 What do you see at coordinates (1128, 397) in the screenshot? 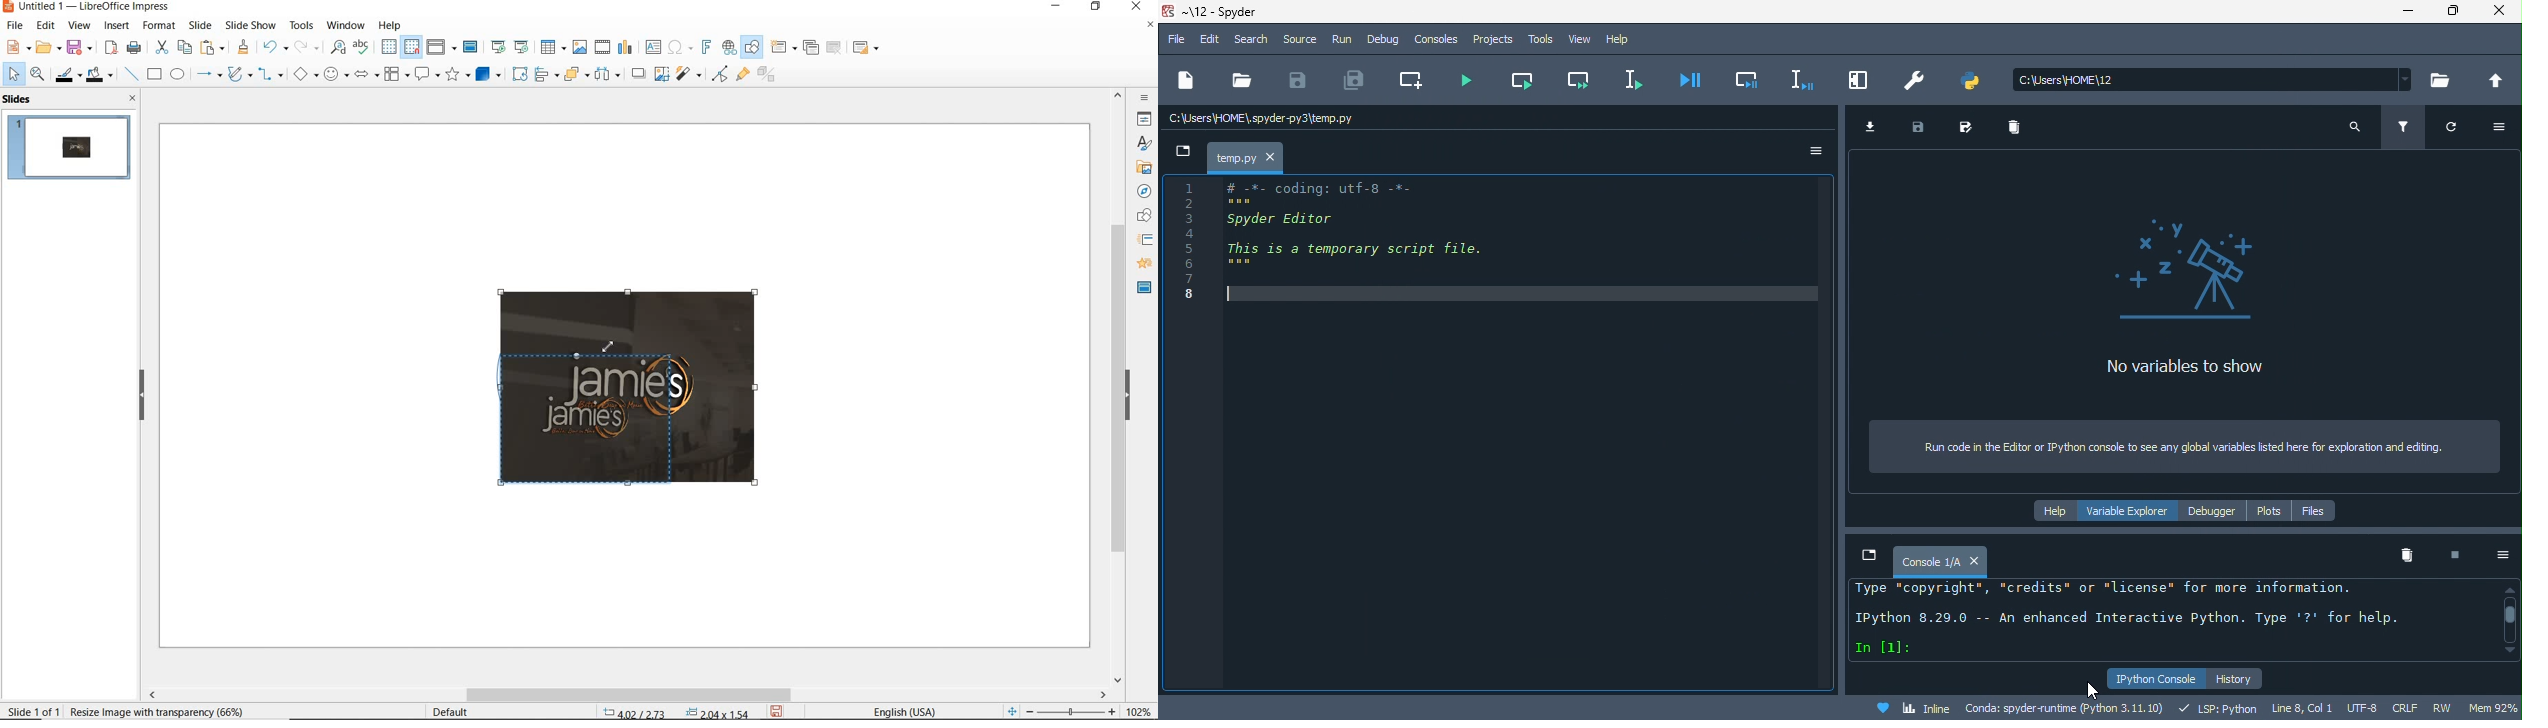
I see `hide` at bounding box center [1128, 397].